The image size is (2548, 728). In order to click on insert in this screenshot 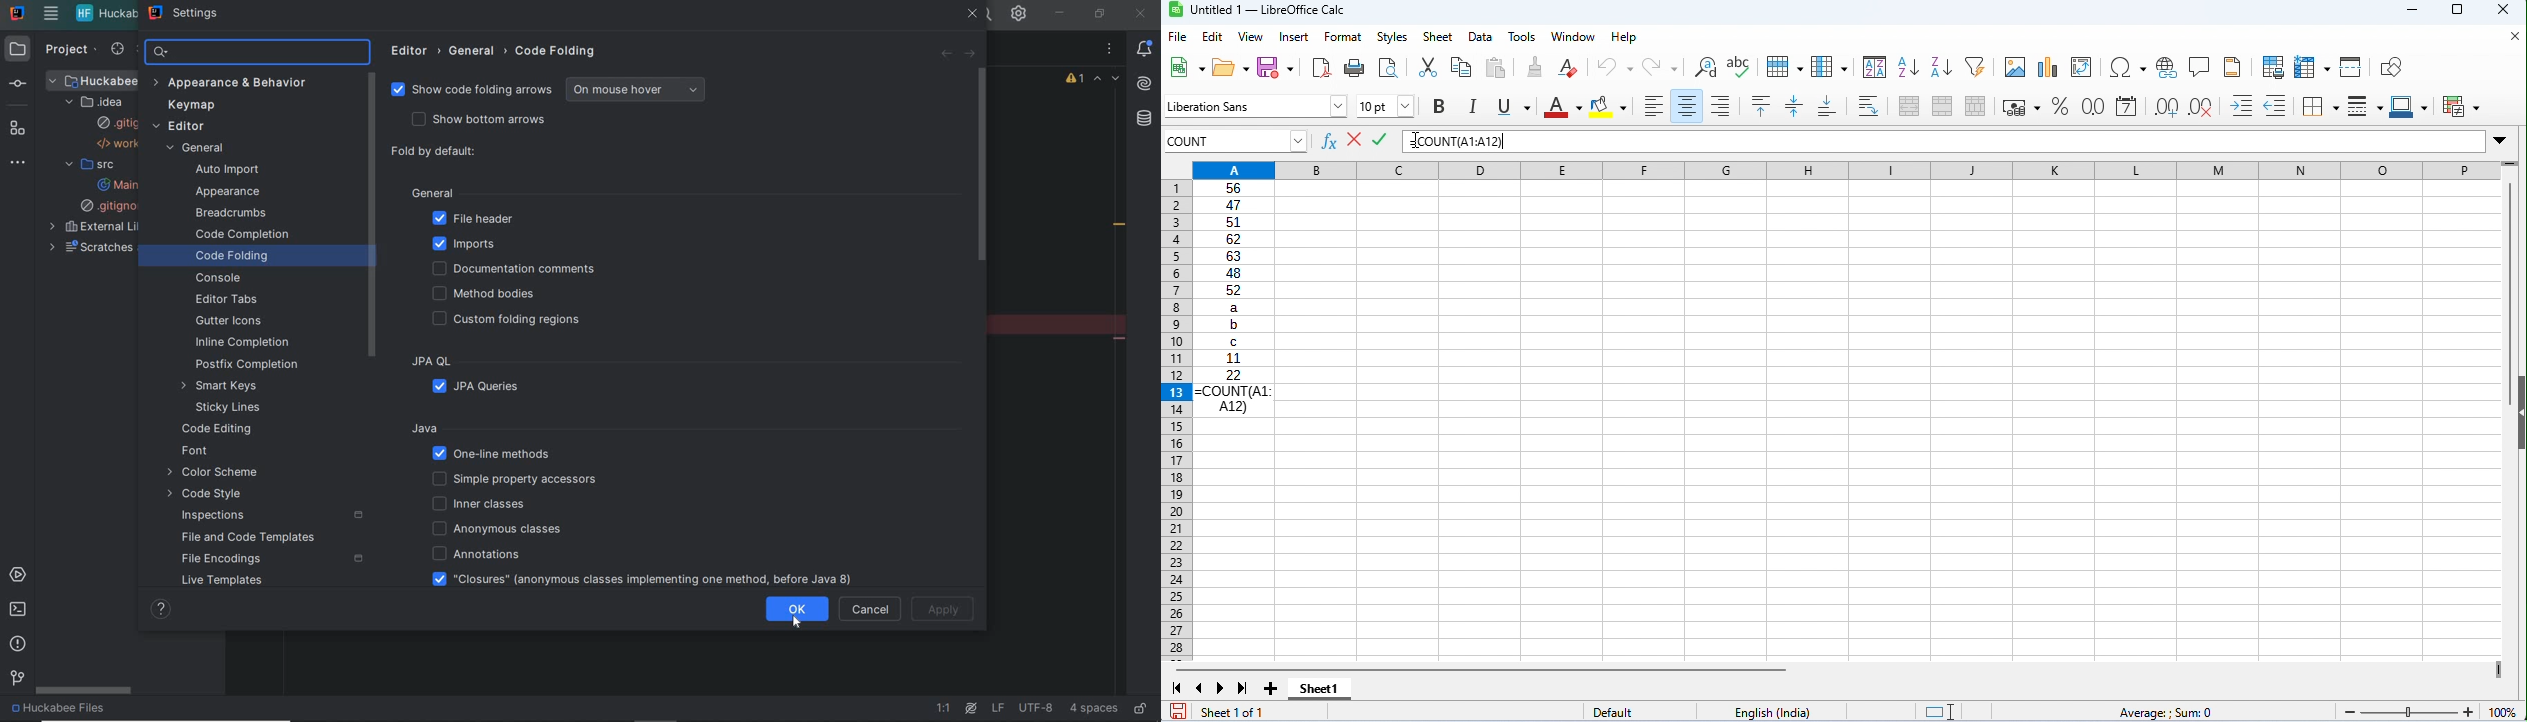, I will do `click(1293, 38)`.